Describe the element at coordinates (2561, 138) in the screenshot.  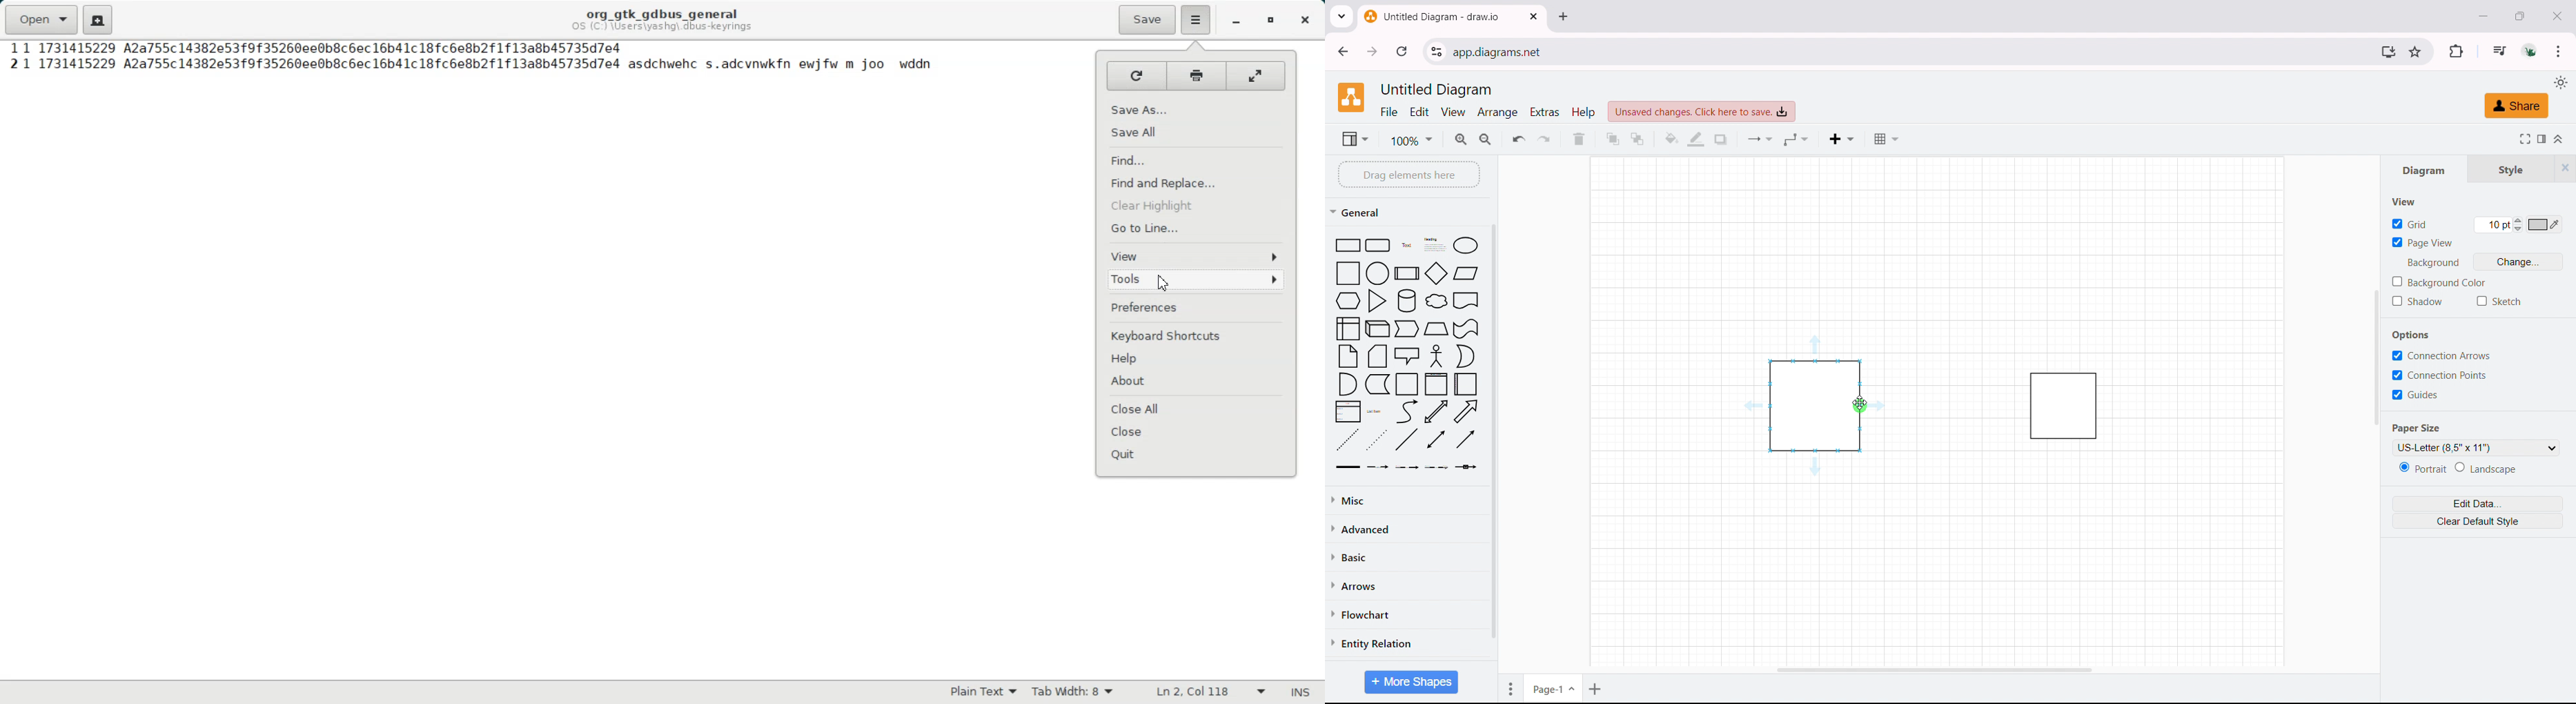
I see `collapse/expand` at that location.